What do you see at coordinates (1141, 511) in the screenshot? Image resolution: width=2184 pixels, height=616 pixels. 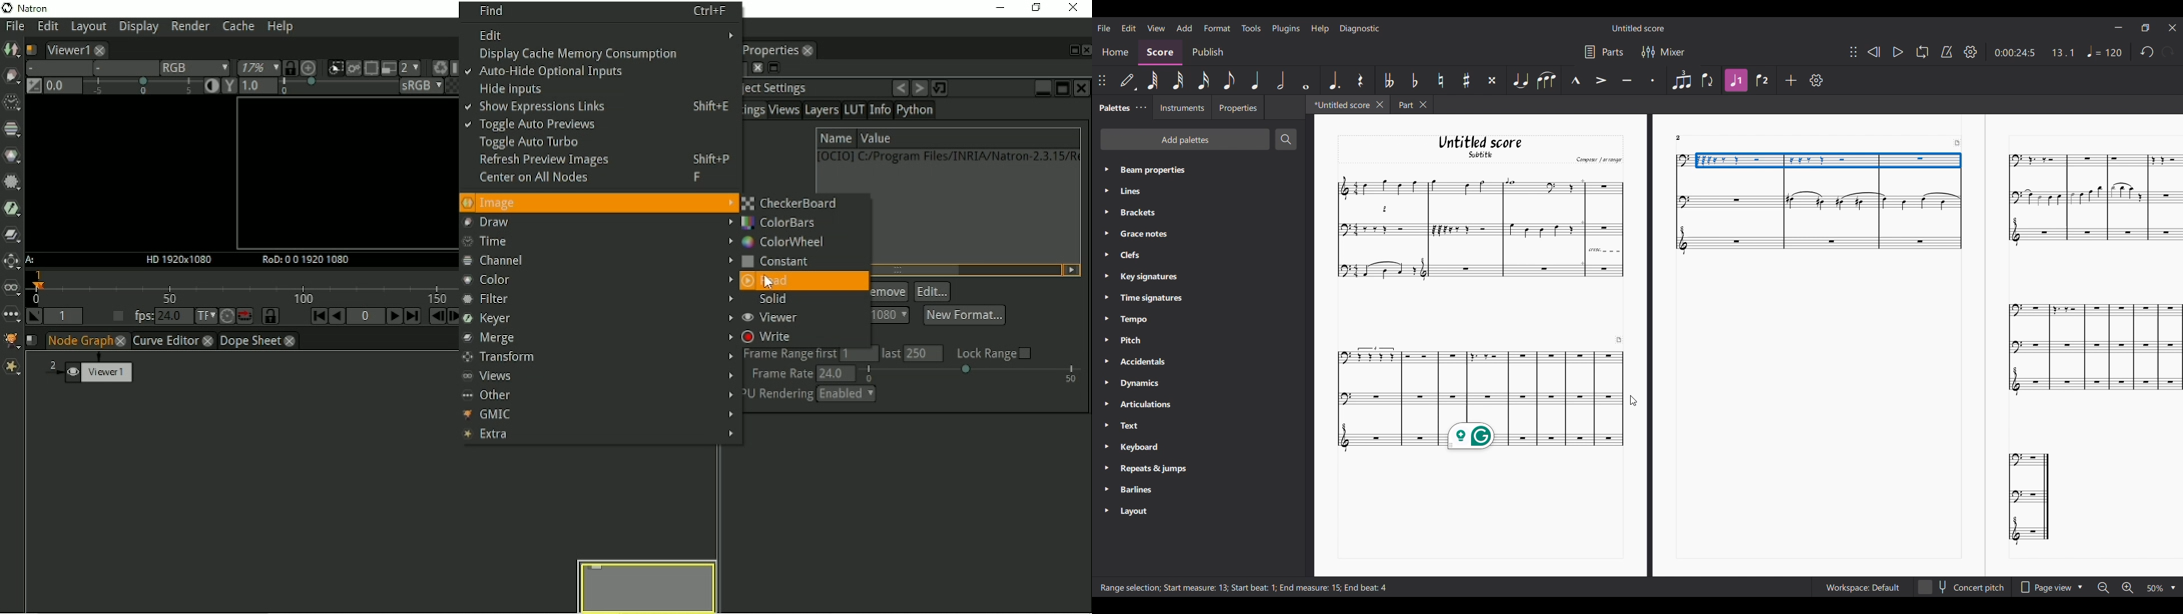 I see `> Layout` at bounding box center [1141, 511].